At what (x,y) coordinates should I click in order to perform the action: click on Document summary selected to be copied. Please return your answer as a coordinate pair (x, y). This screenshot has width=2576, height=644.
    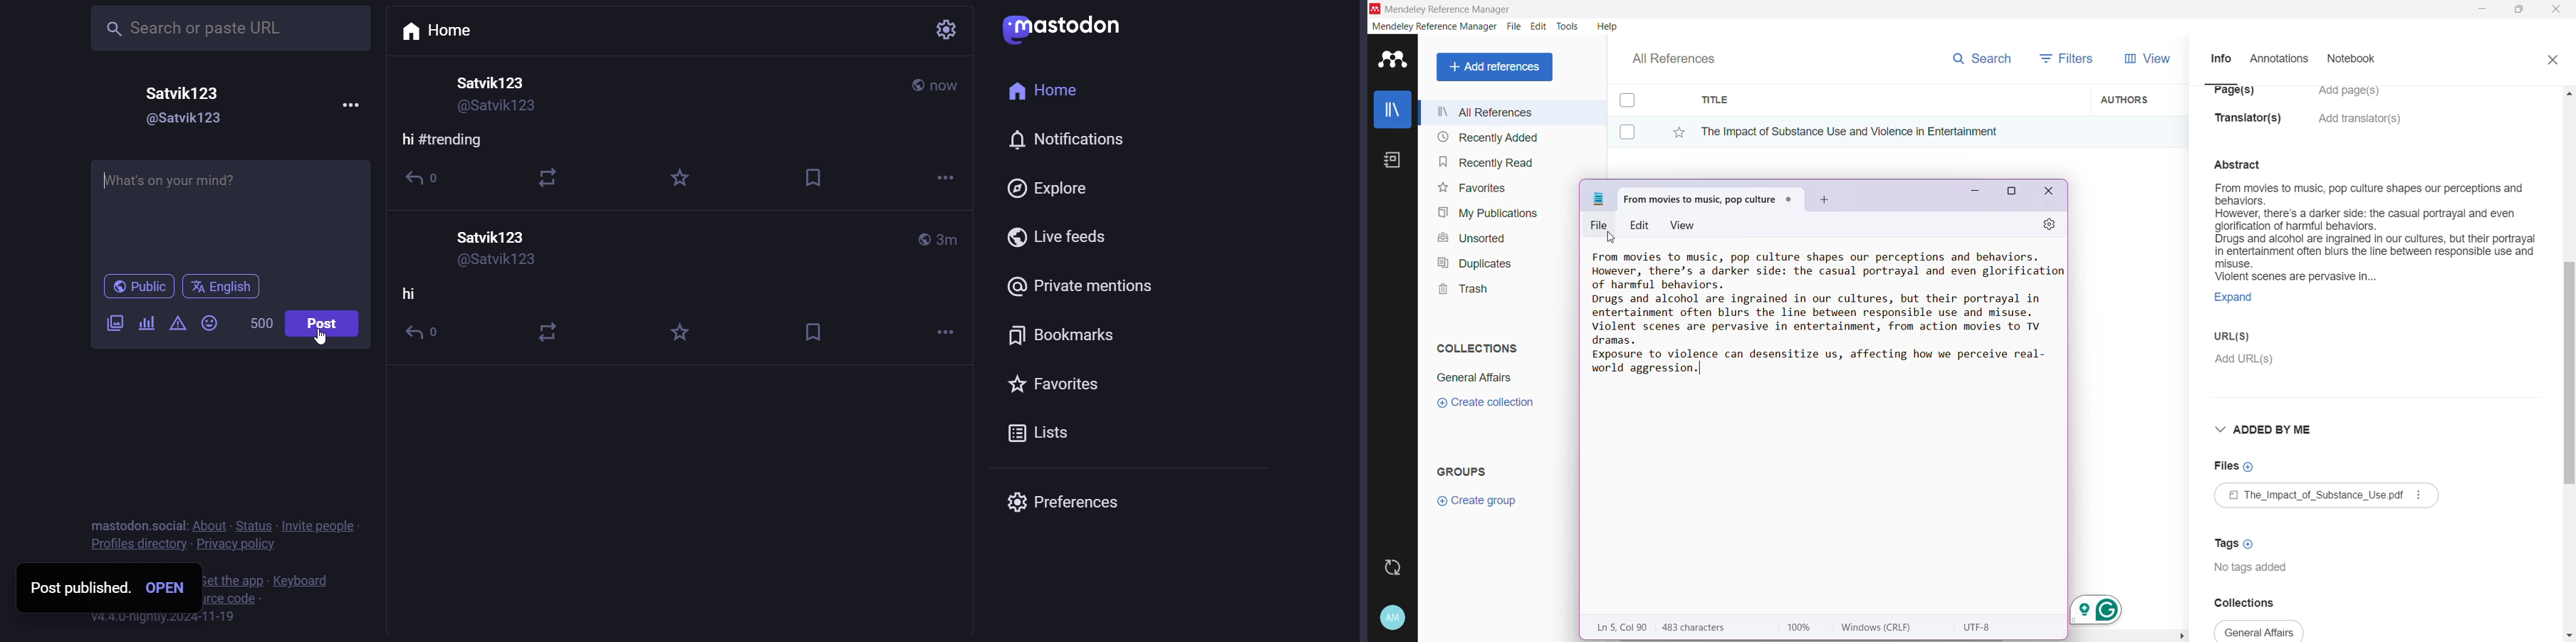
    Looking at the image, I should click on (2374, 250).